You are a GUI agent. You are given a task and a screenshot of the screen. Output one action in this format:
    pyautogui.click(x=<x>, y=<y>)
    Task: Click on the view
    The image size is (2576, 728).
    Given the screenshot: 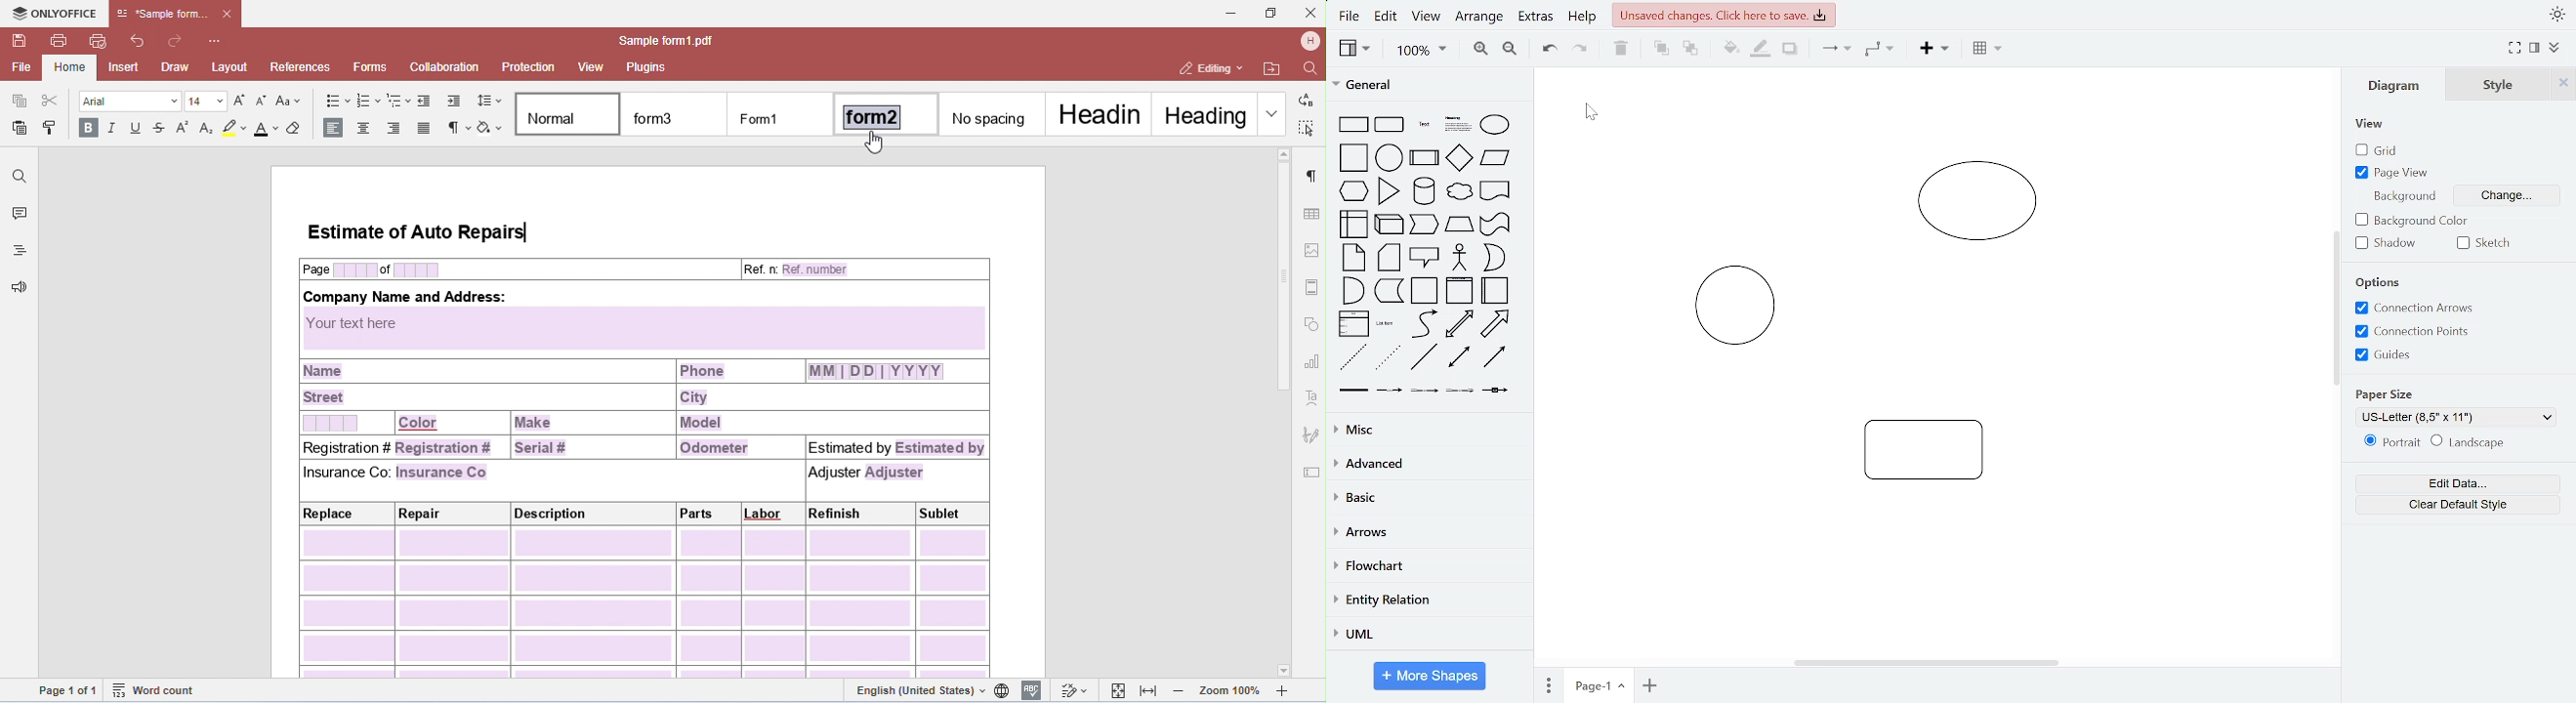 What is the action you would take?
    pyautogui.click(x=1355, y=49)
    